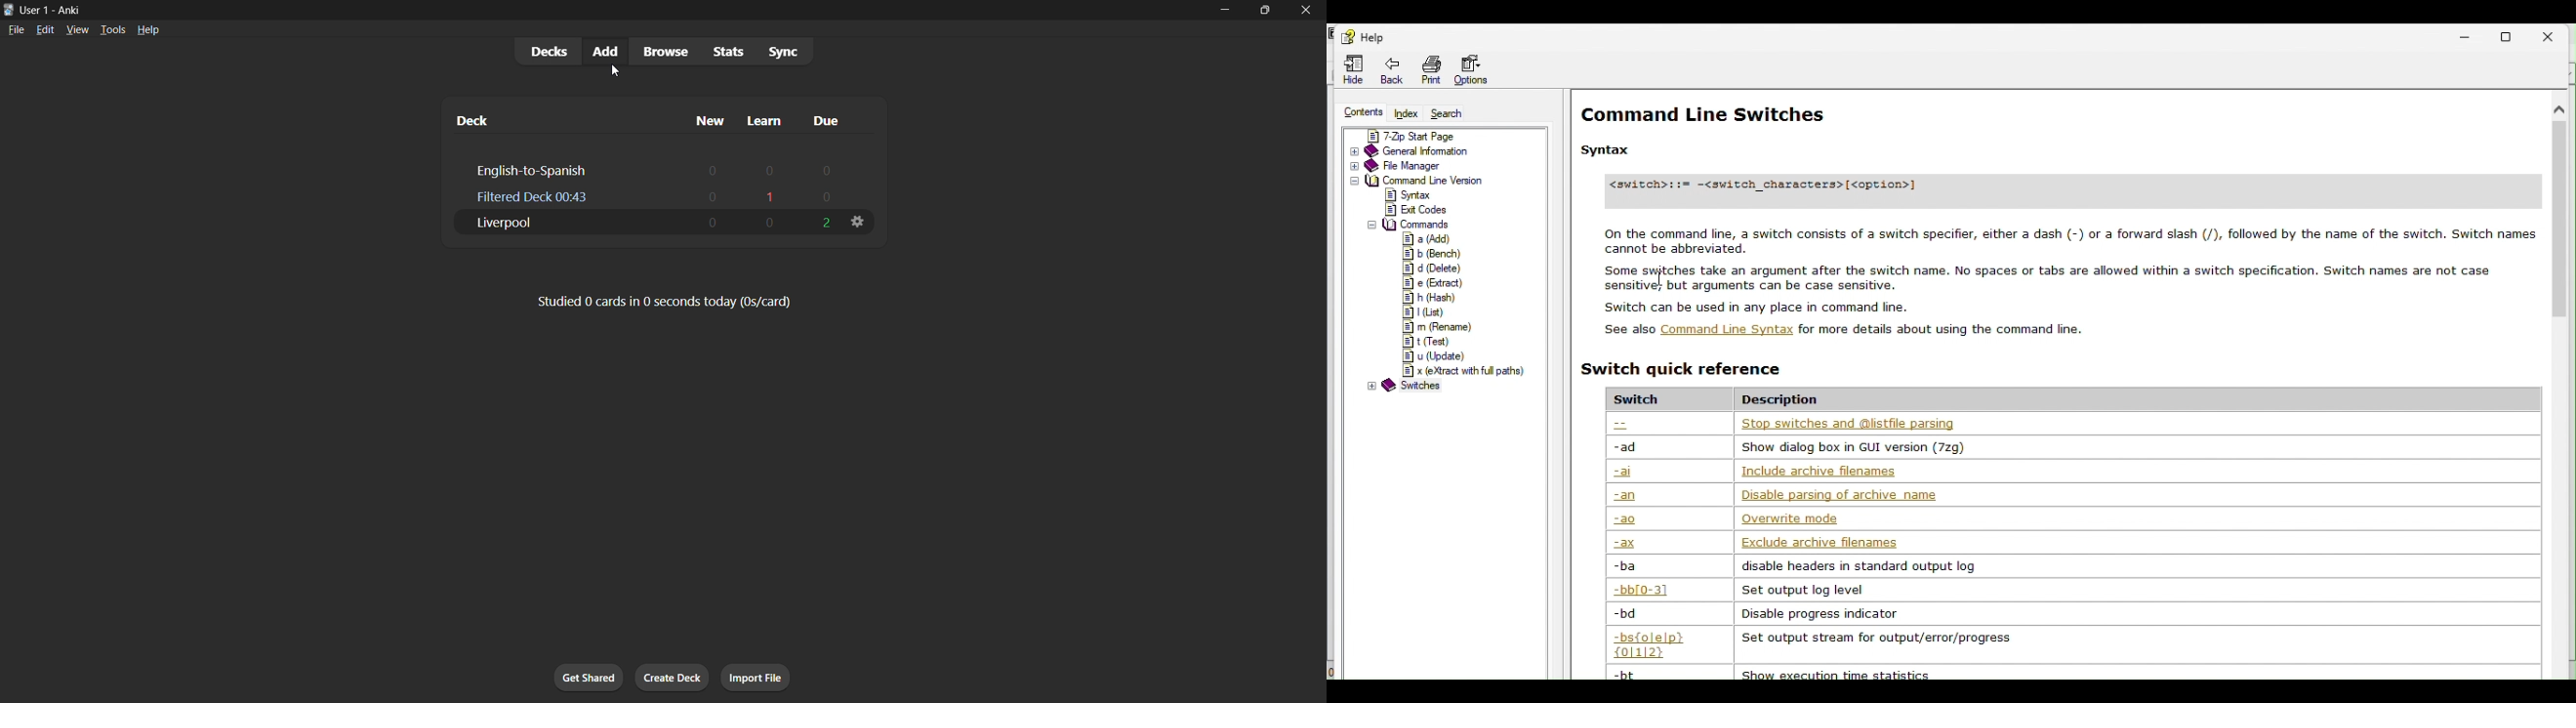 This screenshot has width=2576, height=728. I want to click on create deck, so click(672, 677).